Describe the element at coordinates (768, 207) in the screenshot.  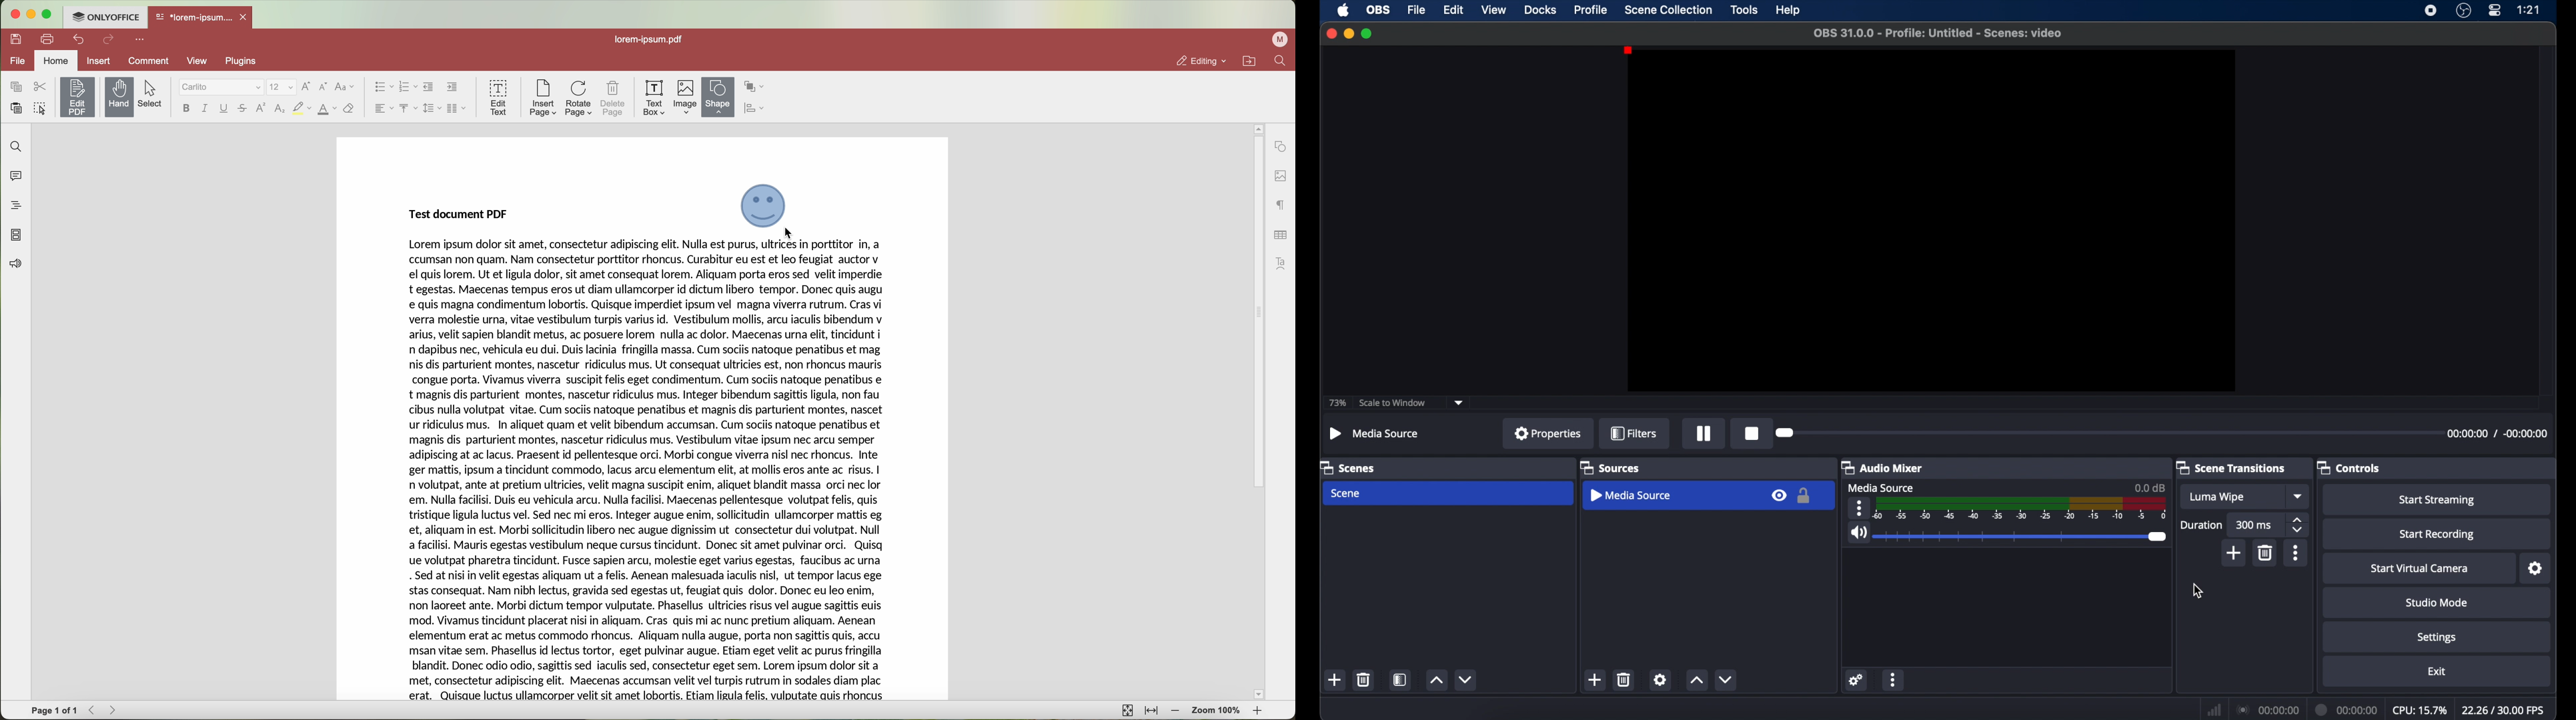
I see `drag image` at that location.